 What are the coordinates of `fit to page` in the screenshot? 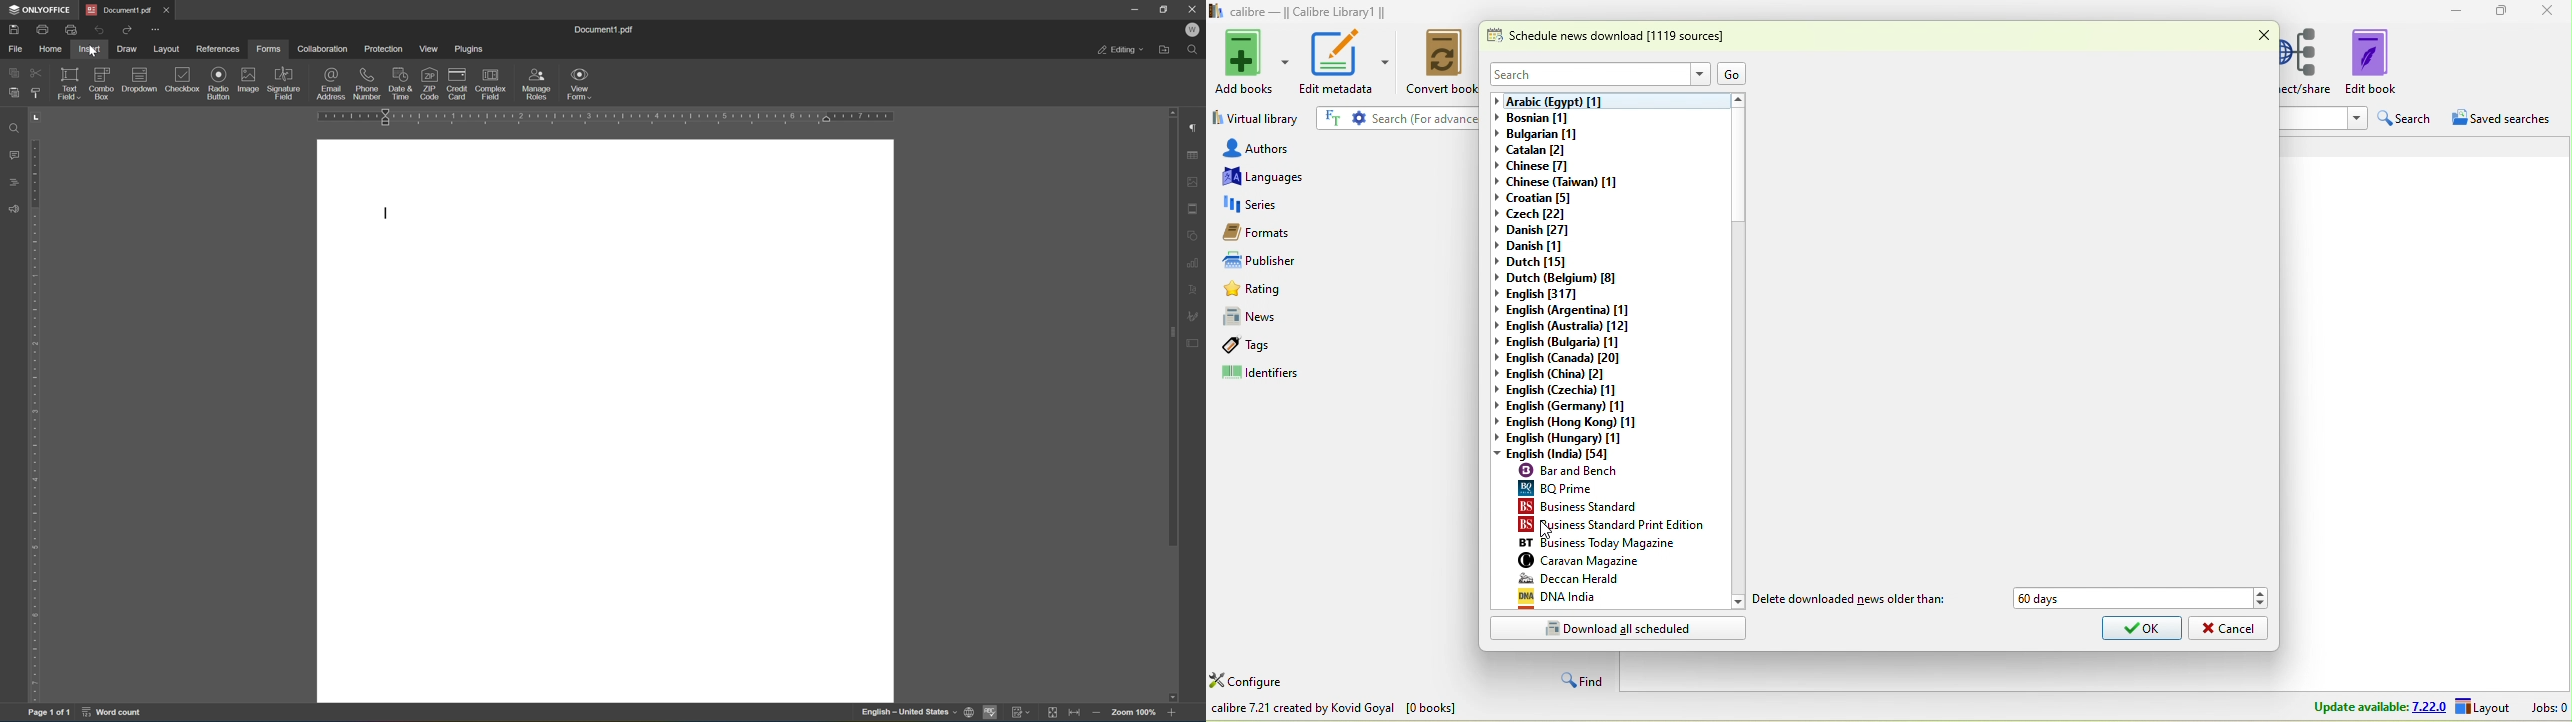 It's located at (1053, 713).